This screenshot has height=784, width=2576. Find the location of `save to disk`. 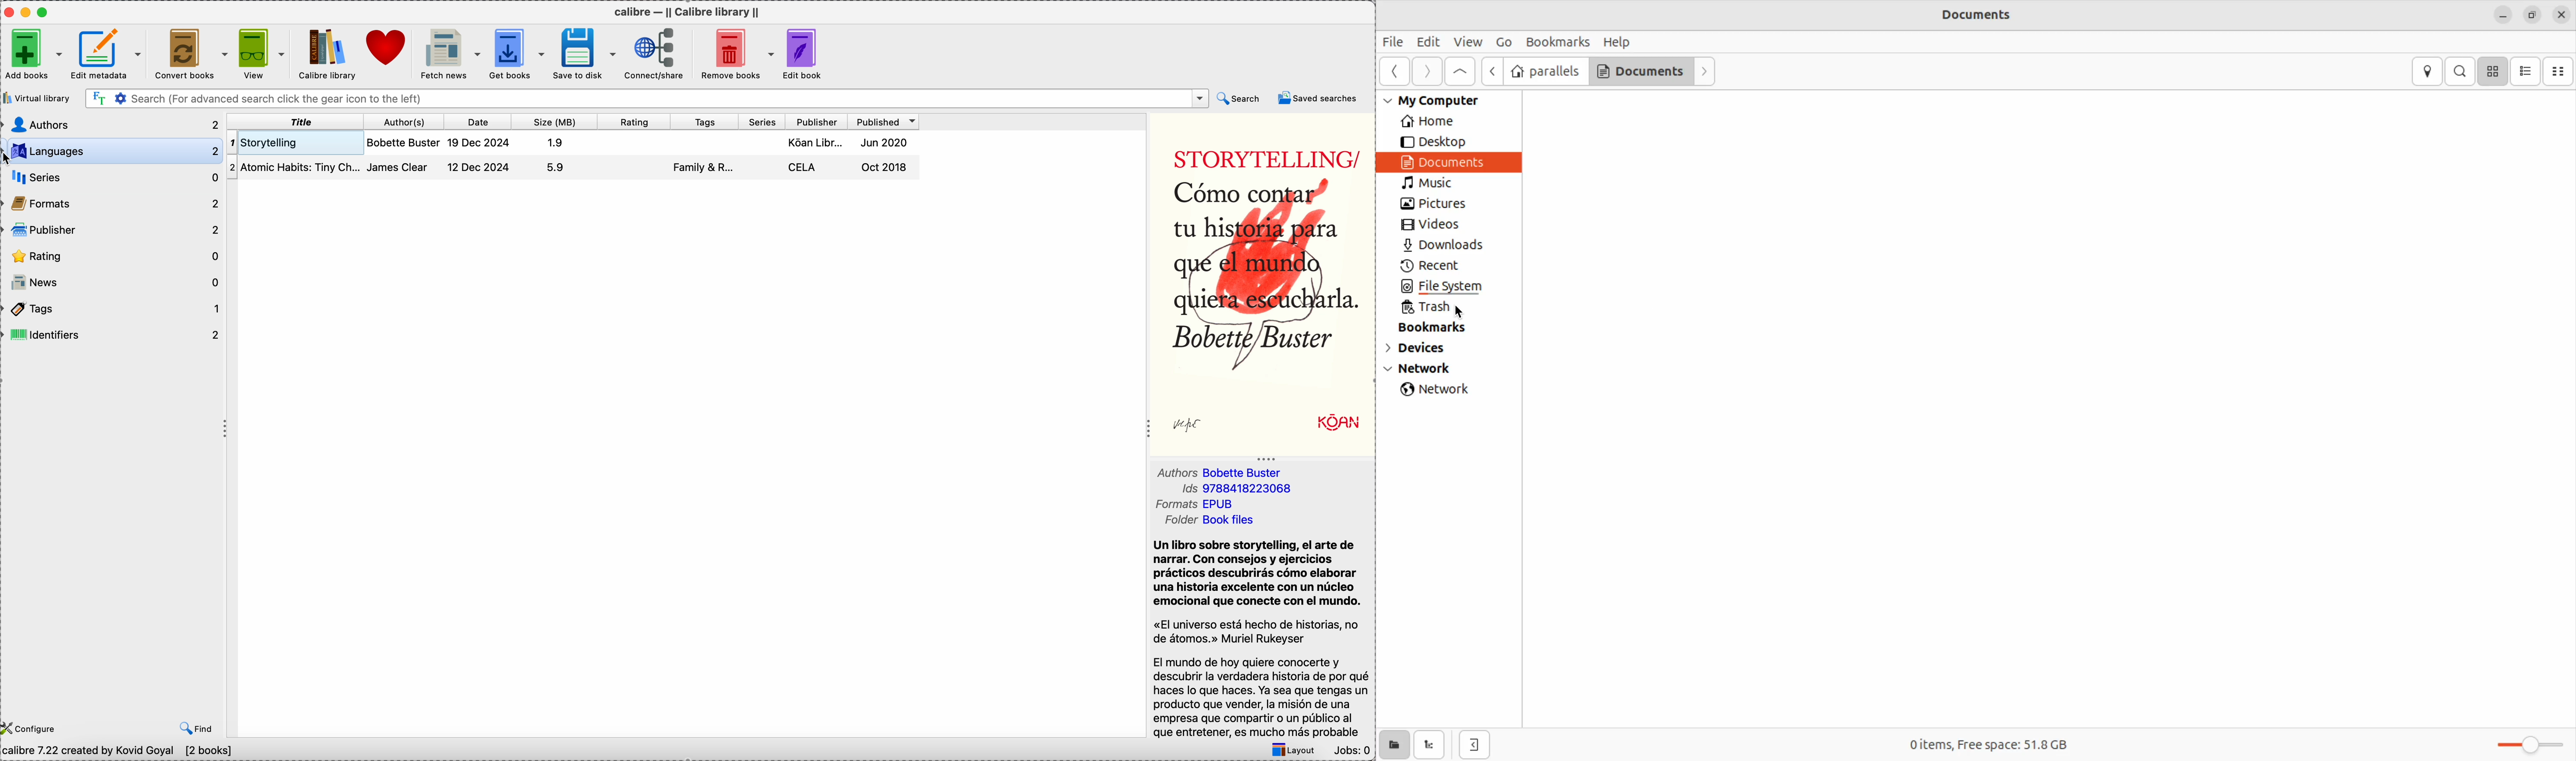

save to disk is located at coordinates (585, 53).